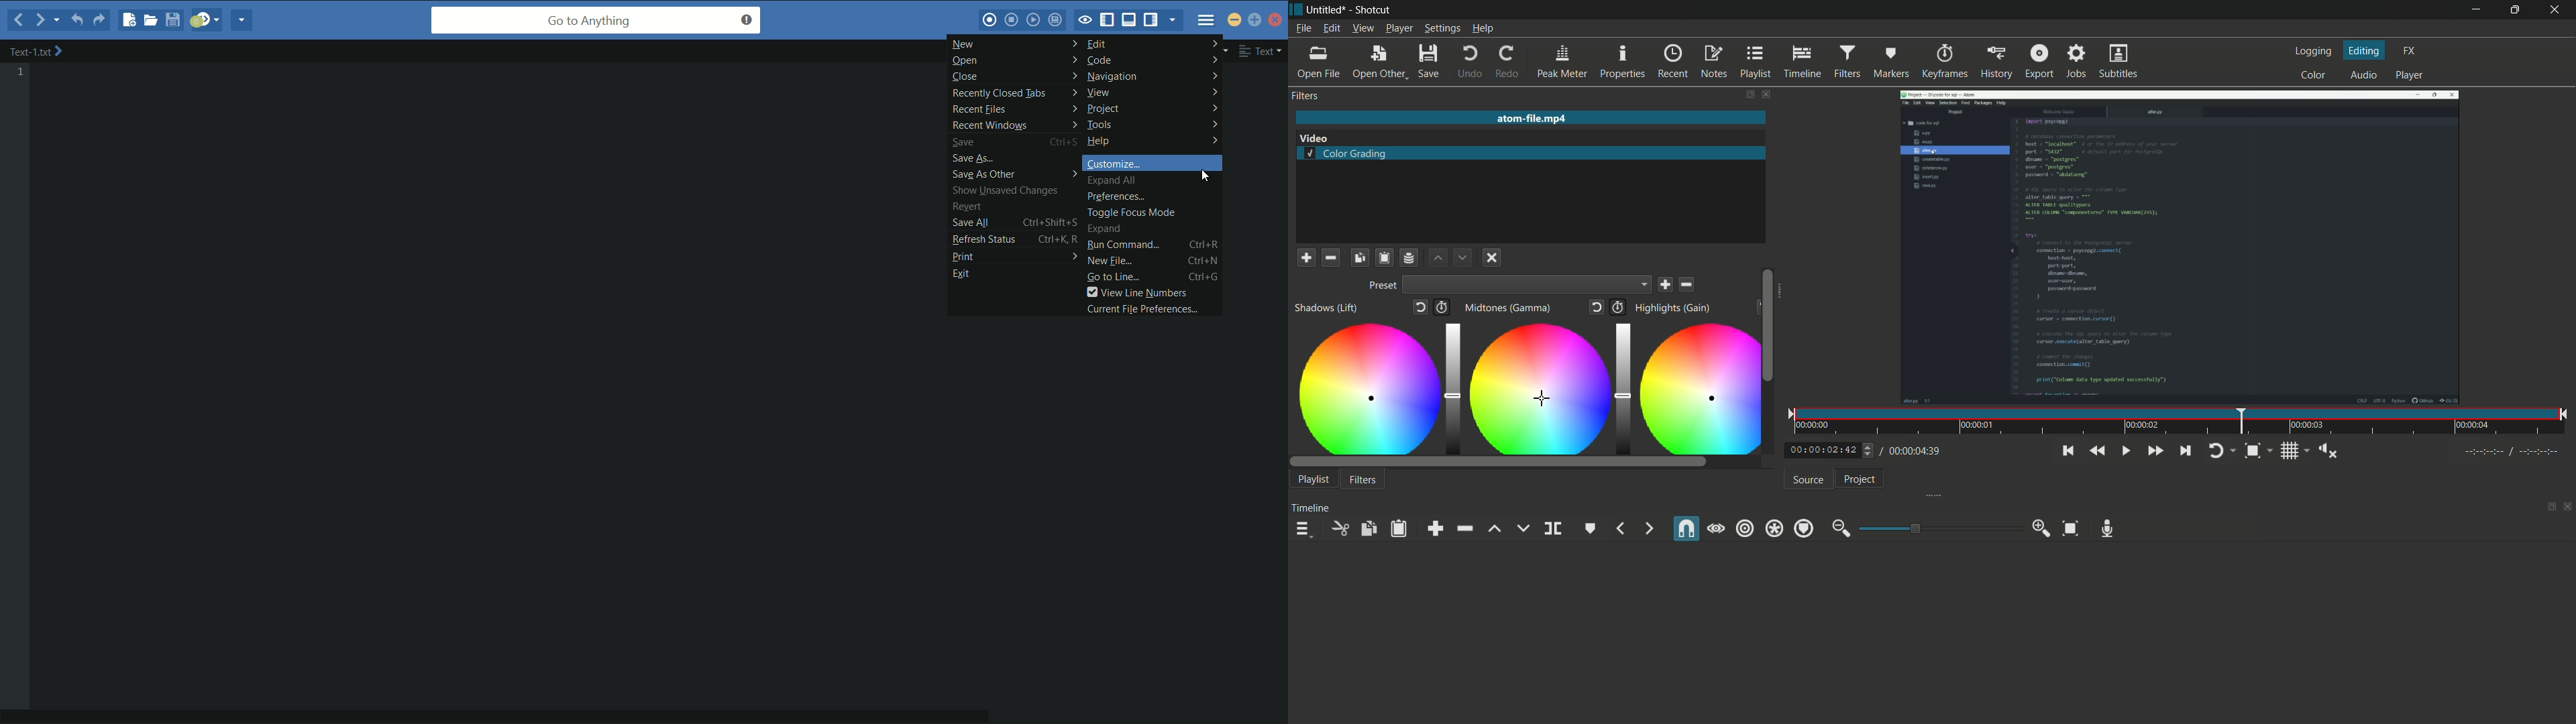 This screenshot has width=2576, height=728. Describe the element at coordinates (1847, 60) in the screenshot. I see `filters` at that location.